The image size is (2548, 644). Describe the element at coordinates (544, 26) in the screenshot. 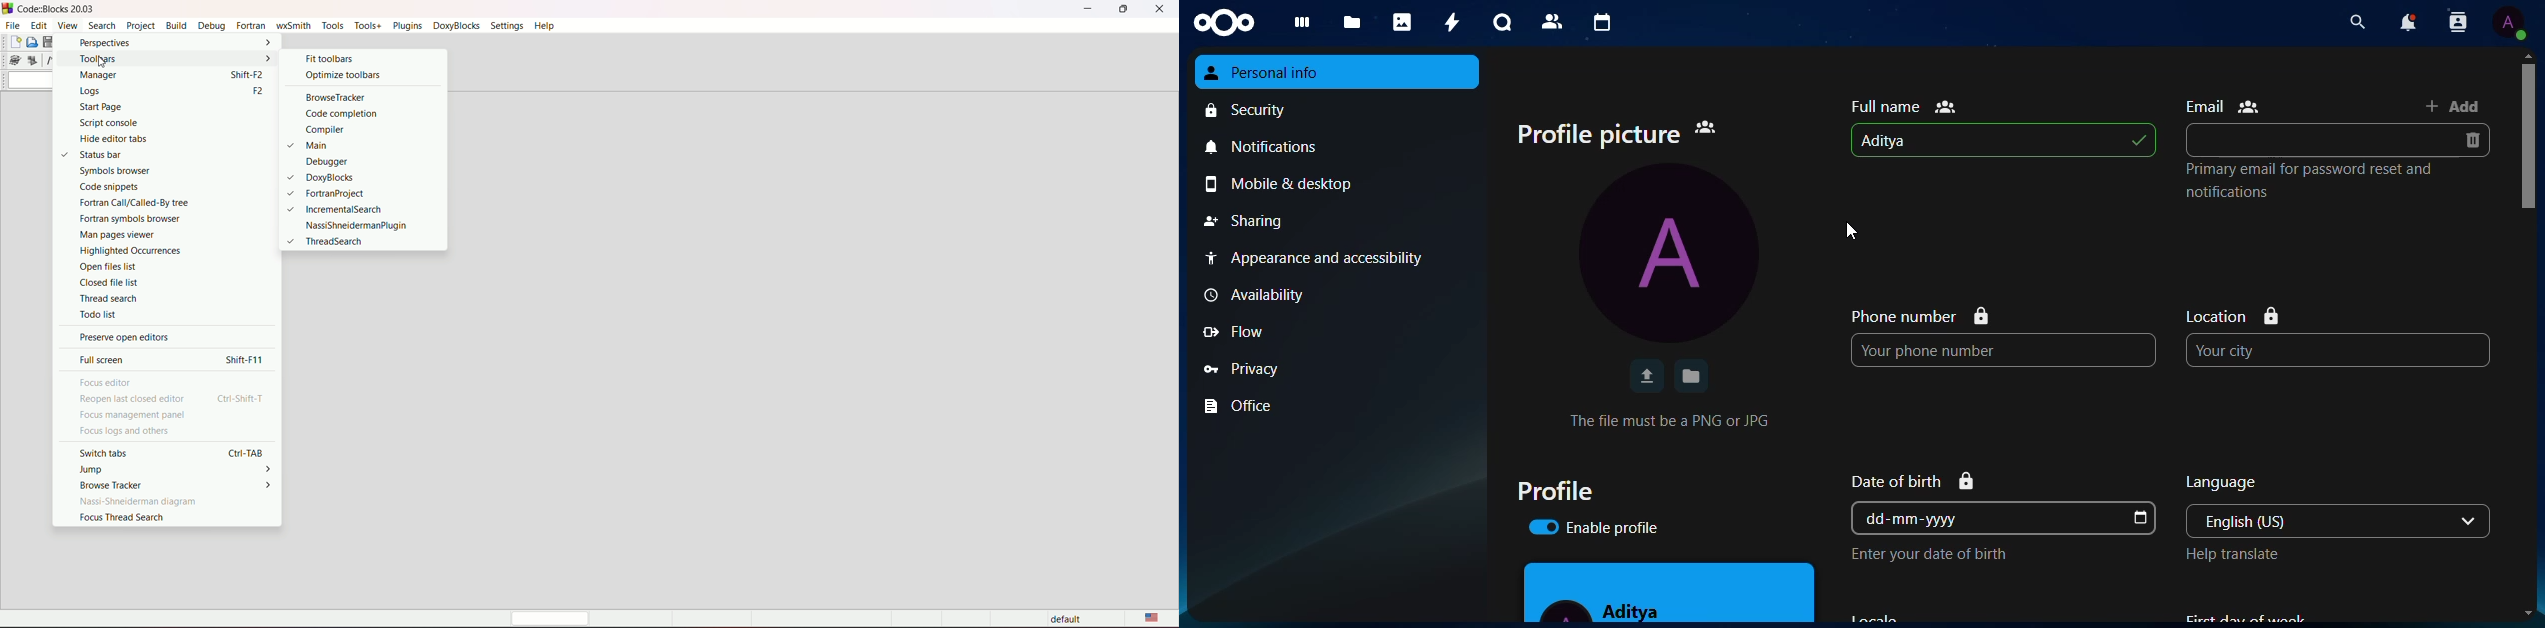

I see `help` at that location.